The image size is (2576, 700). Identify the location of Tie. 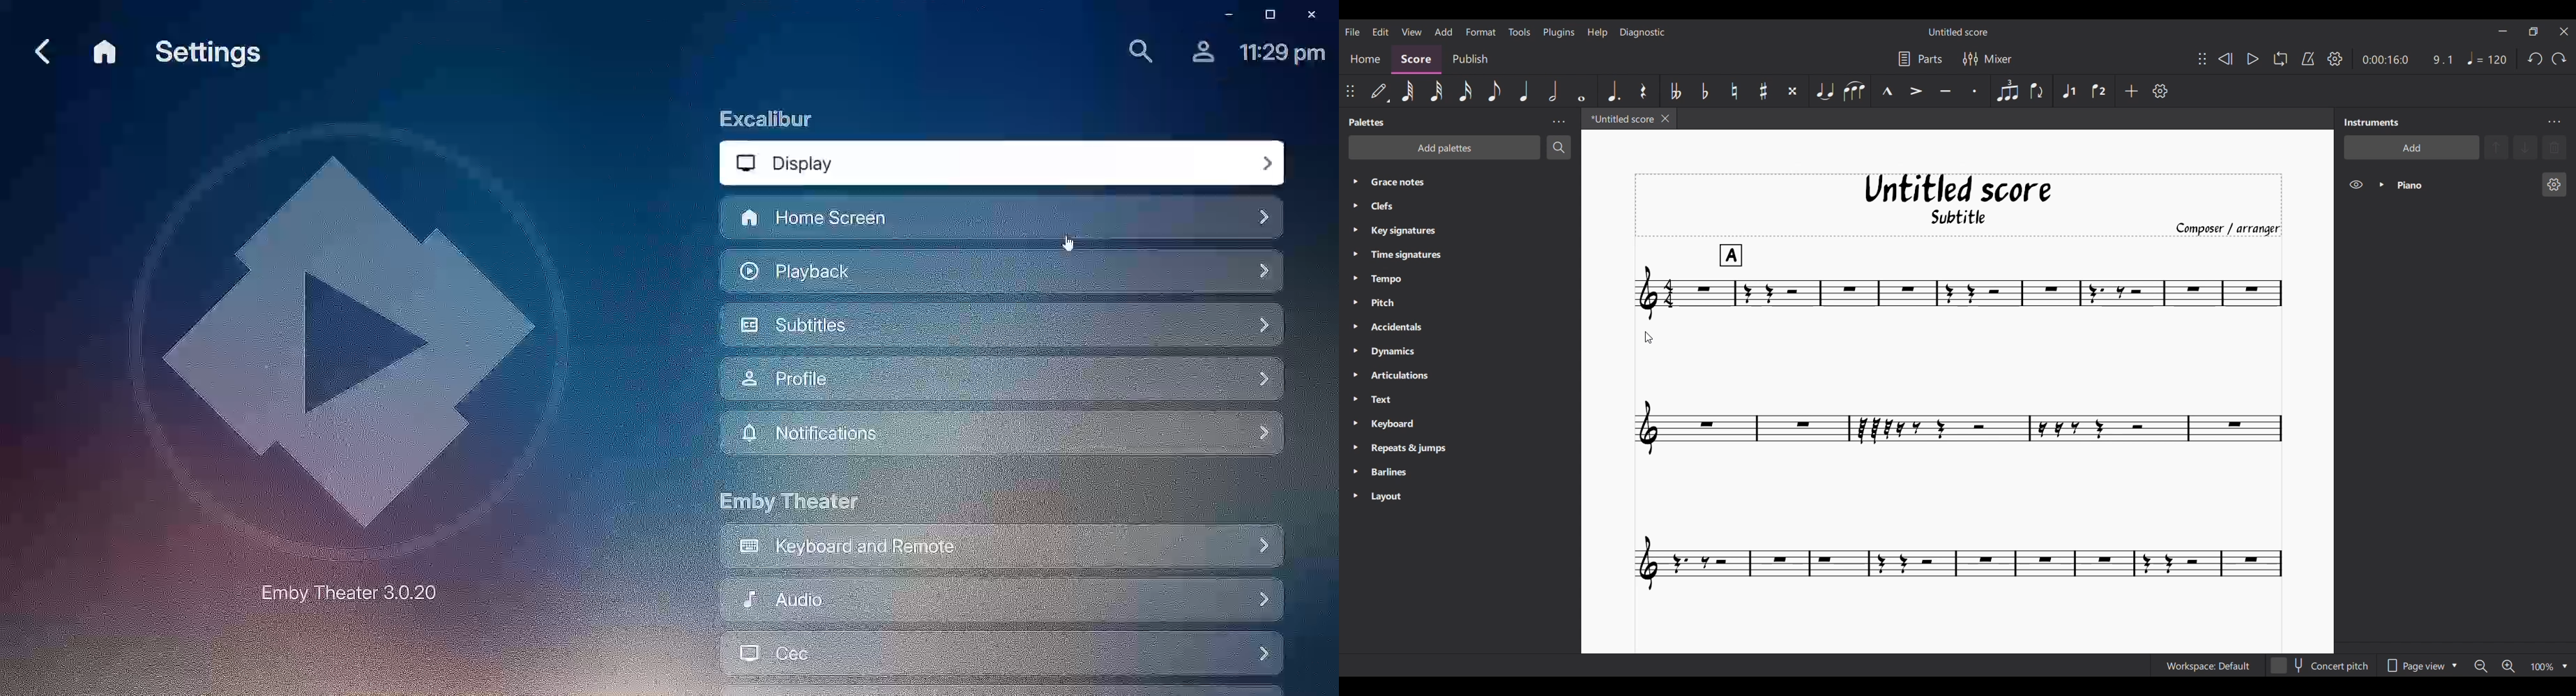
(1824, 90).